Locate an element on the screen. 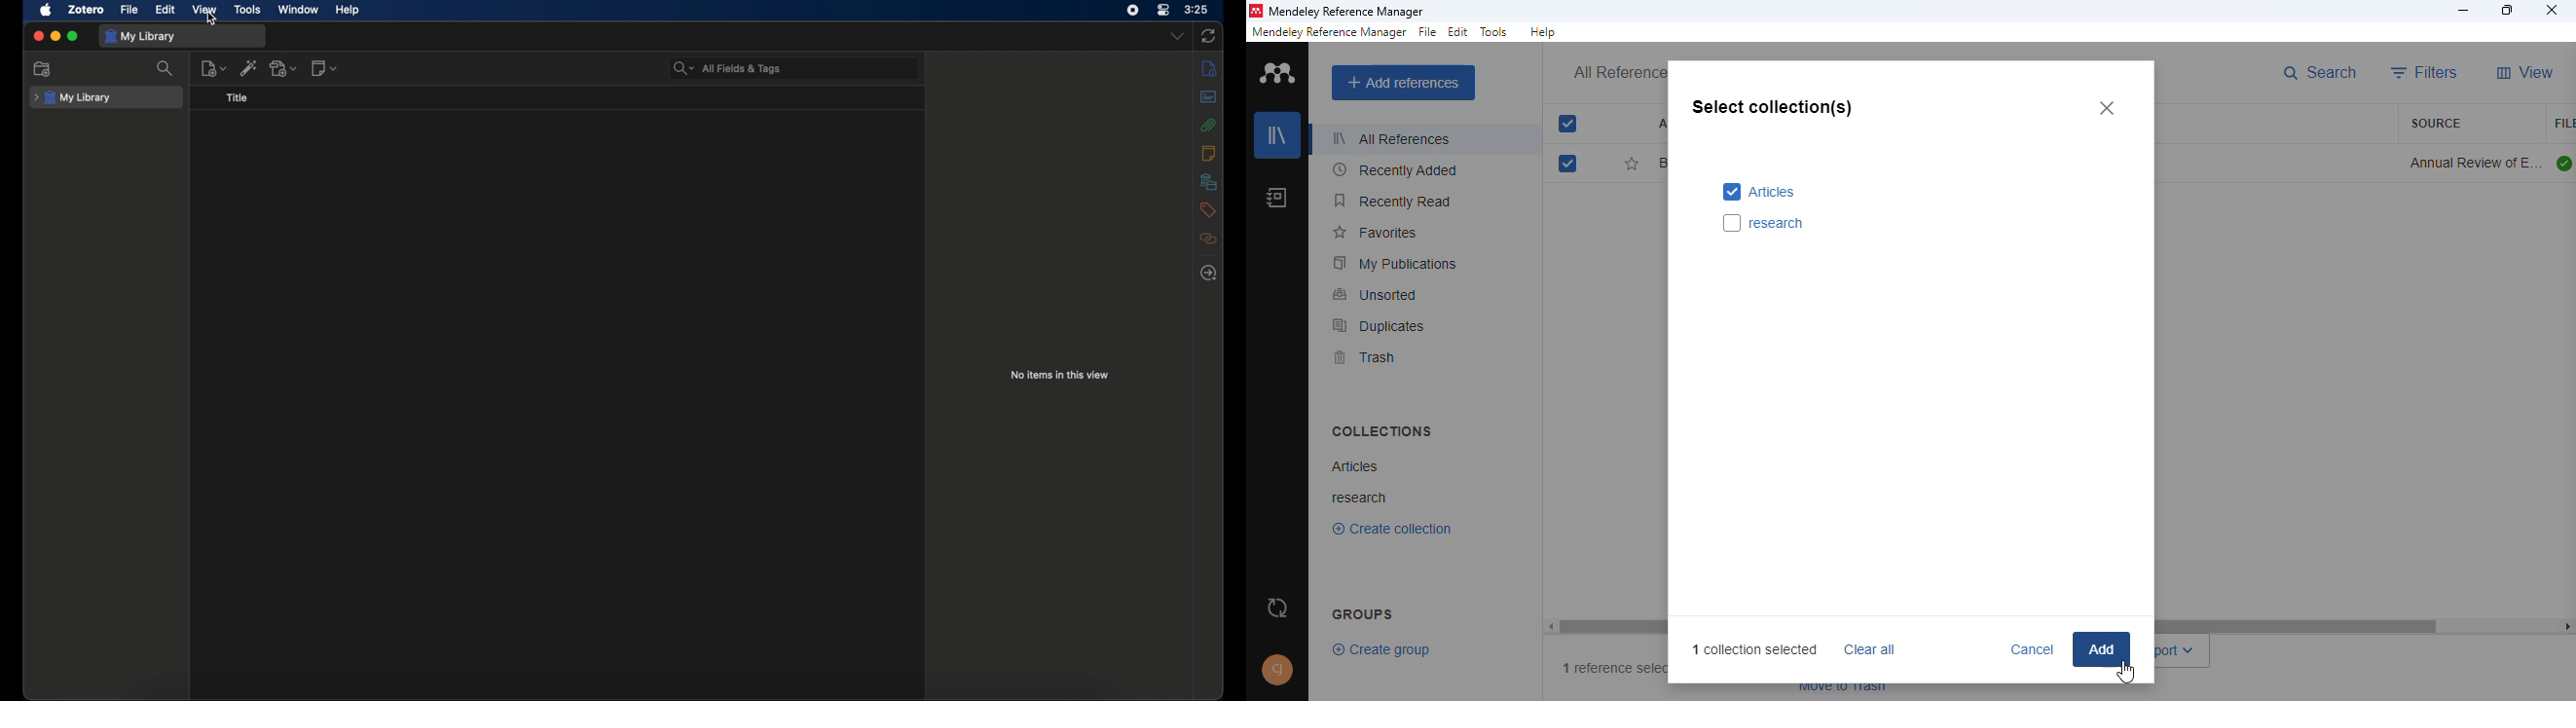 The height and width of the screenshot is (728, 2576). tolls is located at coordinates (1495, 32).